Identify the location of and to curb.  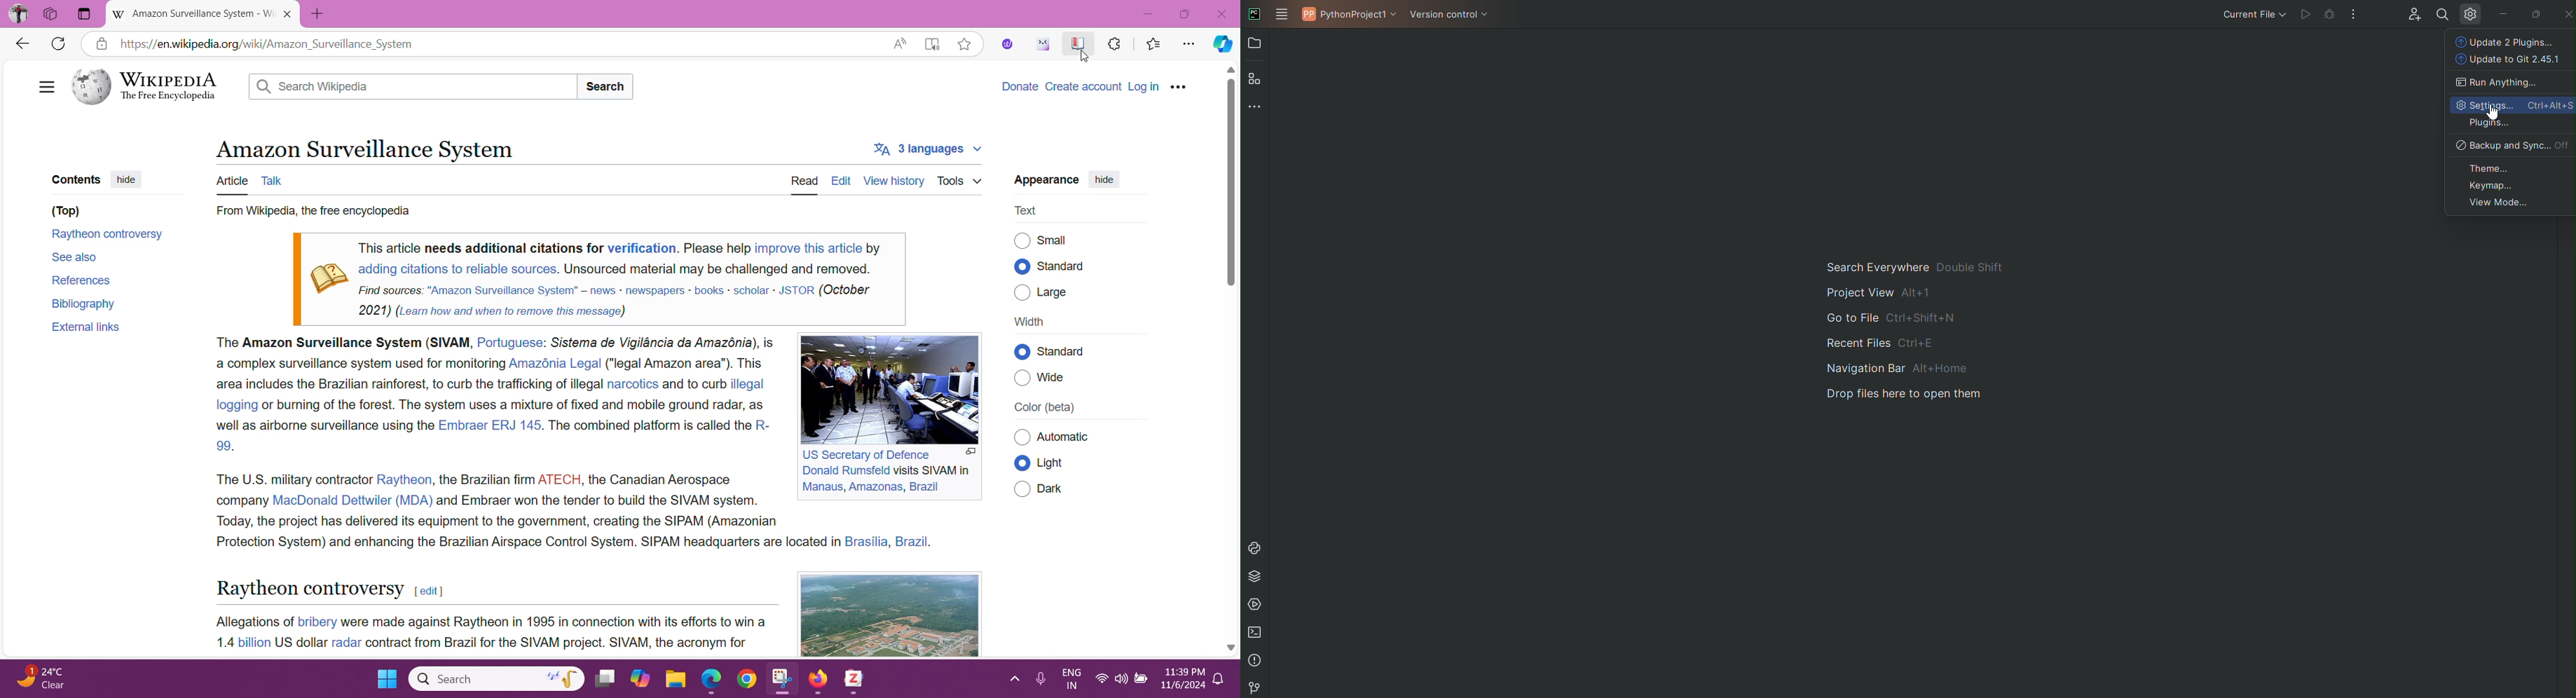
(693, 385).